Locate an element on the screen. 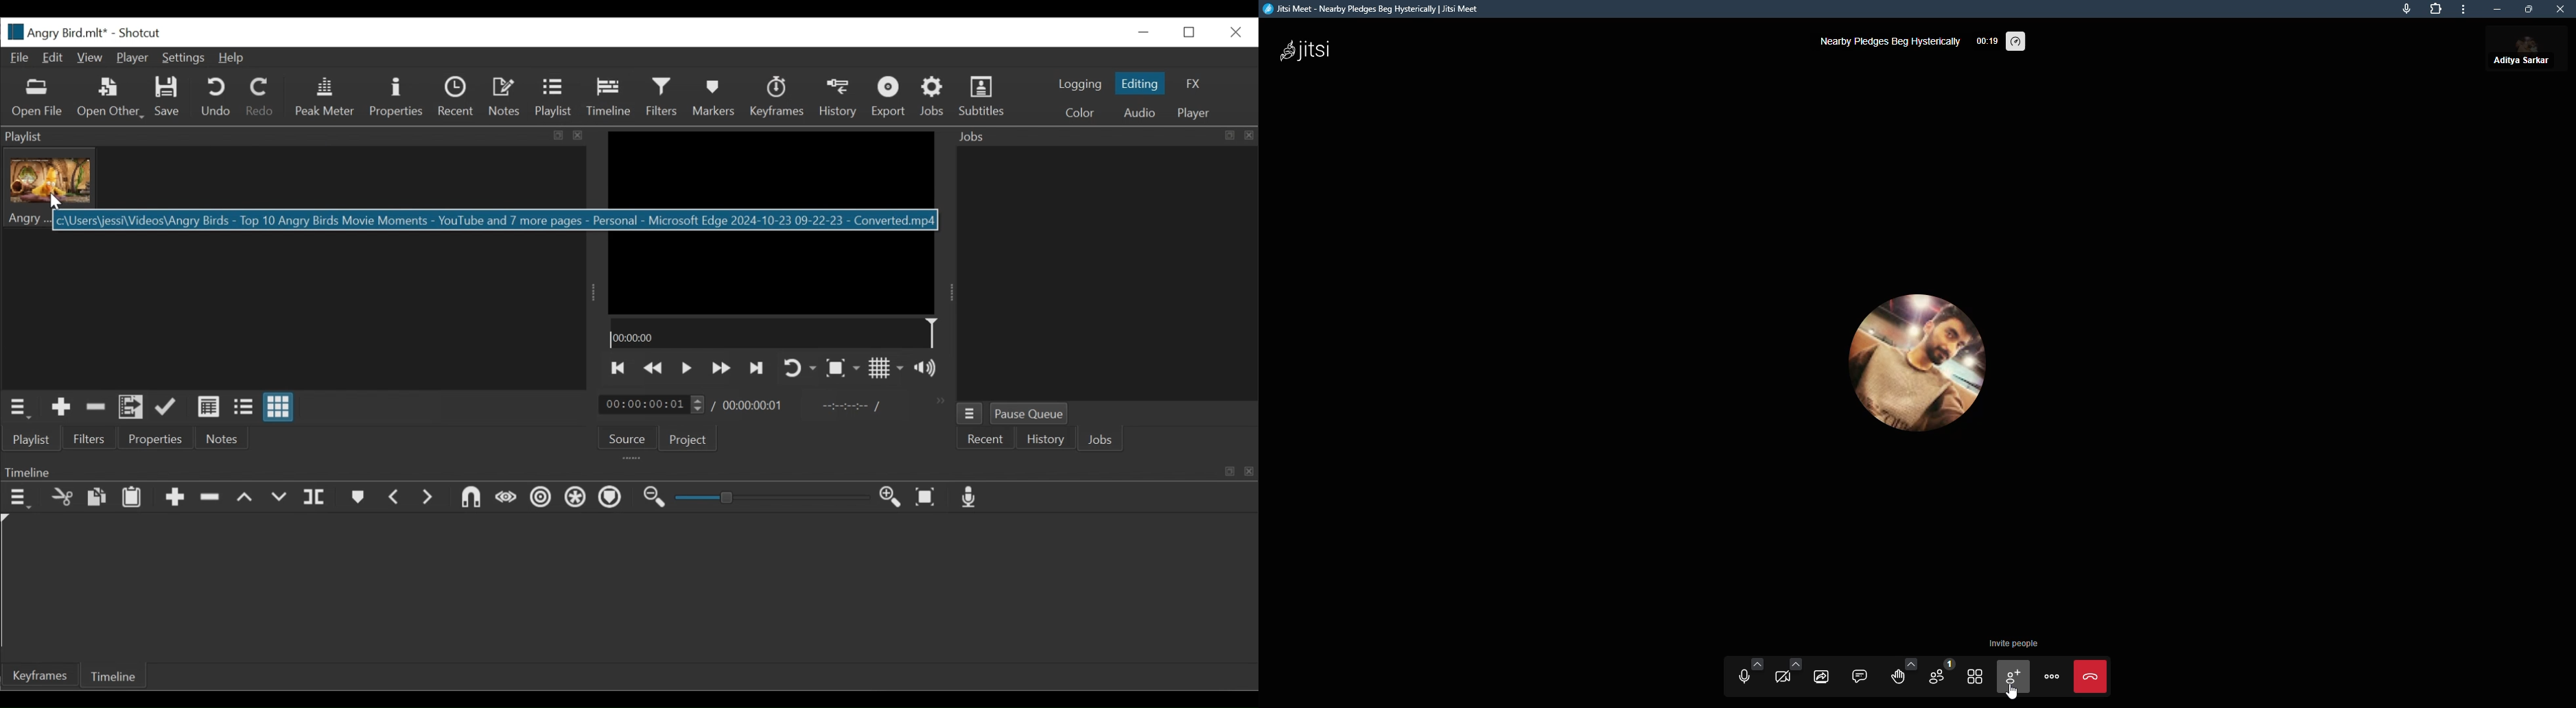 Image resolution: width=2576 pixels, height=728 pixels. Shotcut is located at coordinates (140, 33).